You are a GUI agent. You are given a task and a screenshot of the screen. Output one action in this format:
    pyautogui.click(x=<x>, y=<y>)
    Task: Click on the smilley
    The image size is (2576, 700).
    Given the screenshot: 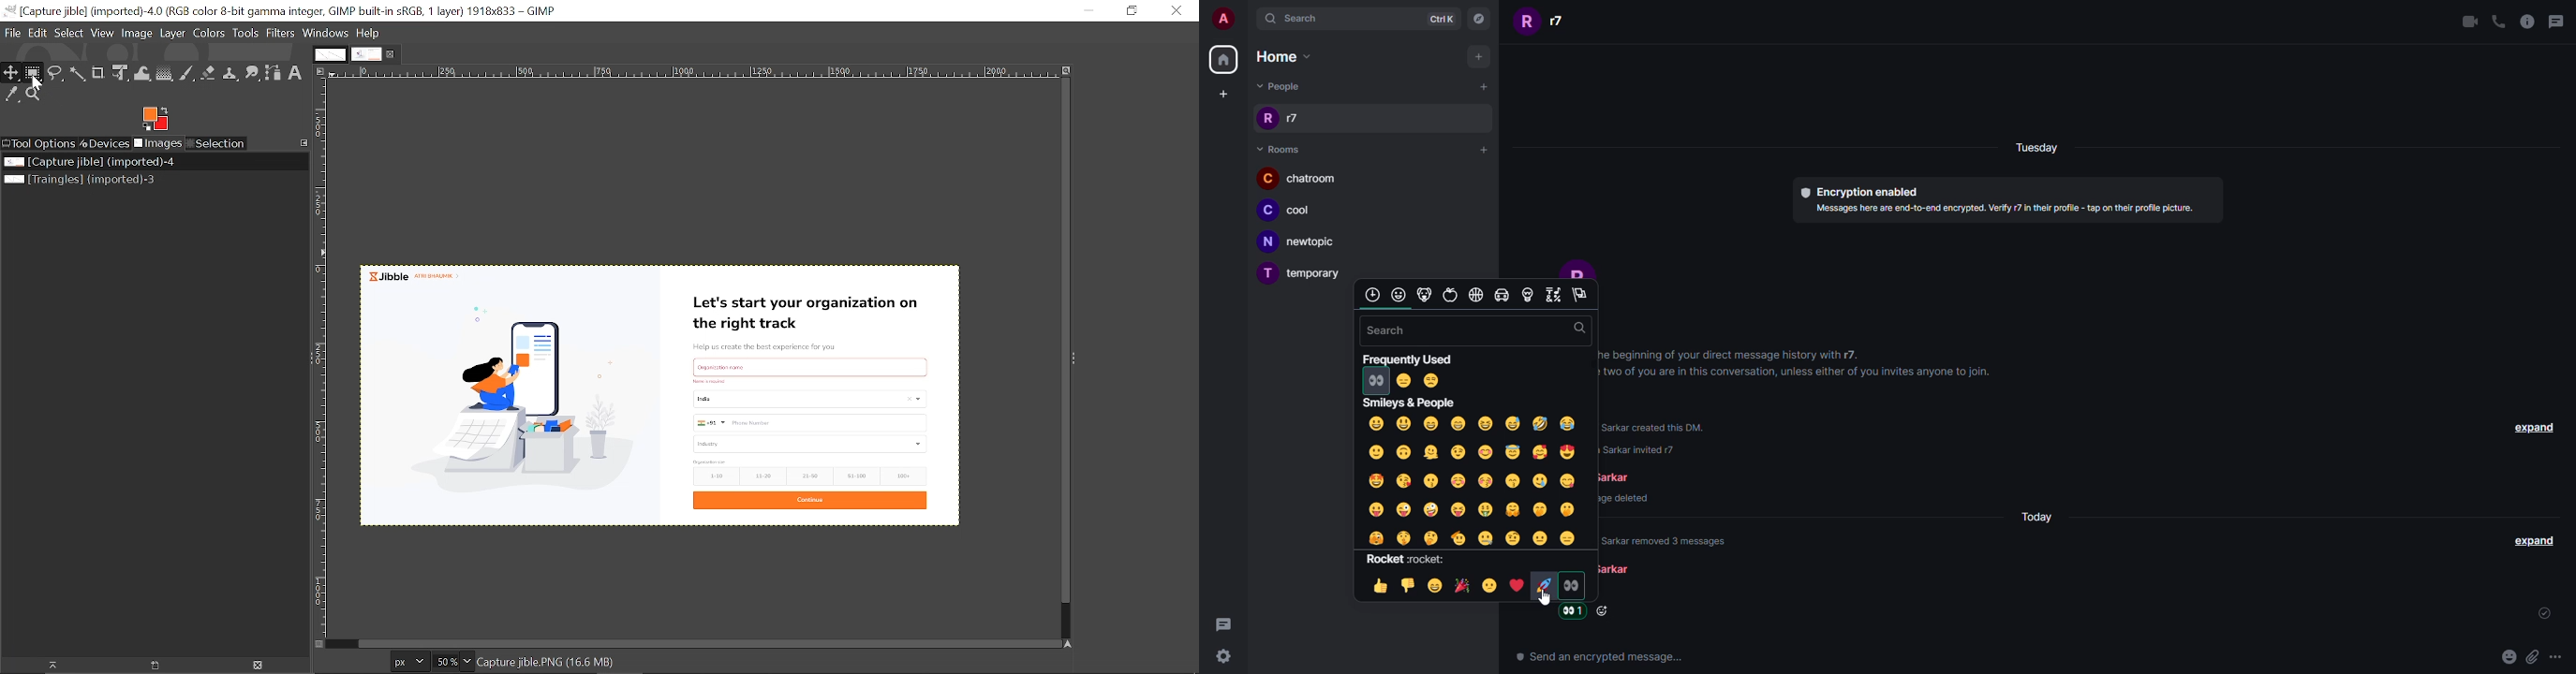 What is the action you would take?
    pyautogui.click(x=1414, y=404)
    